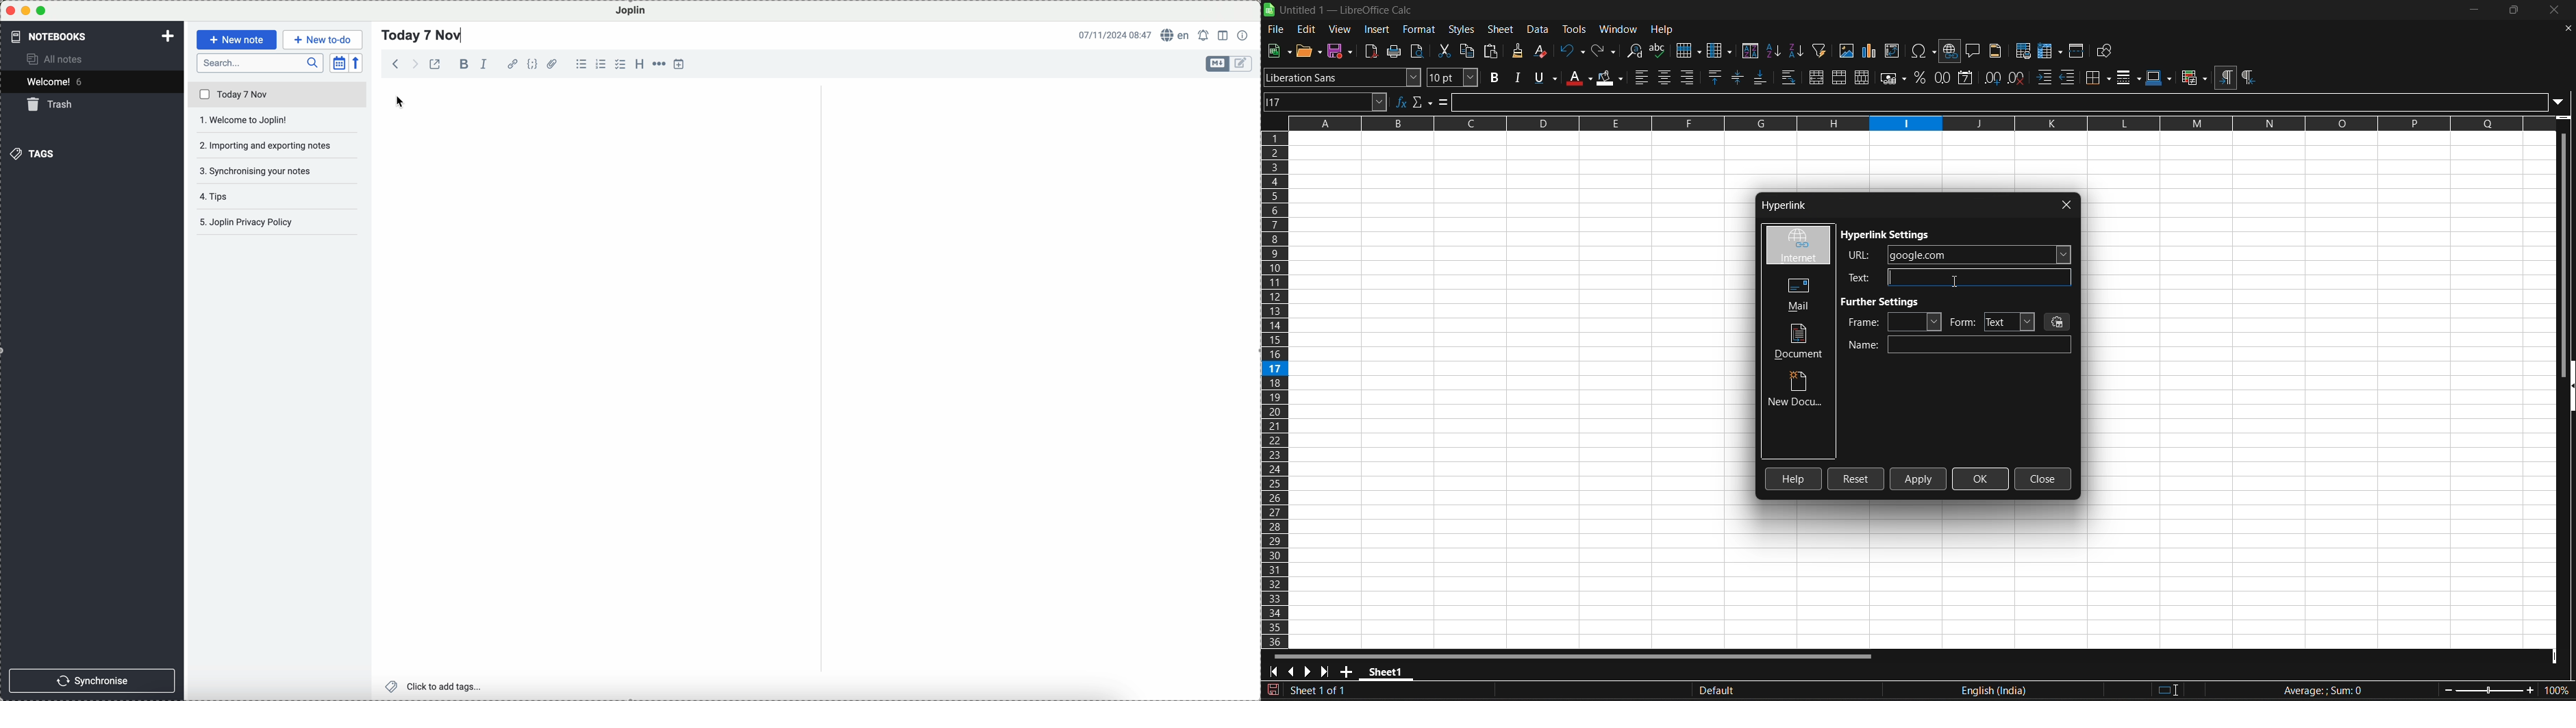 This screenshot has height=728, width=2576. What do you see at coordinates (1423, 102) in the screenshot?
I see `select function` at bounding box center [1423, 102].